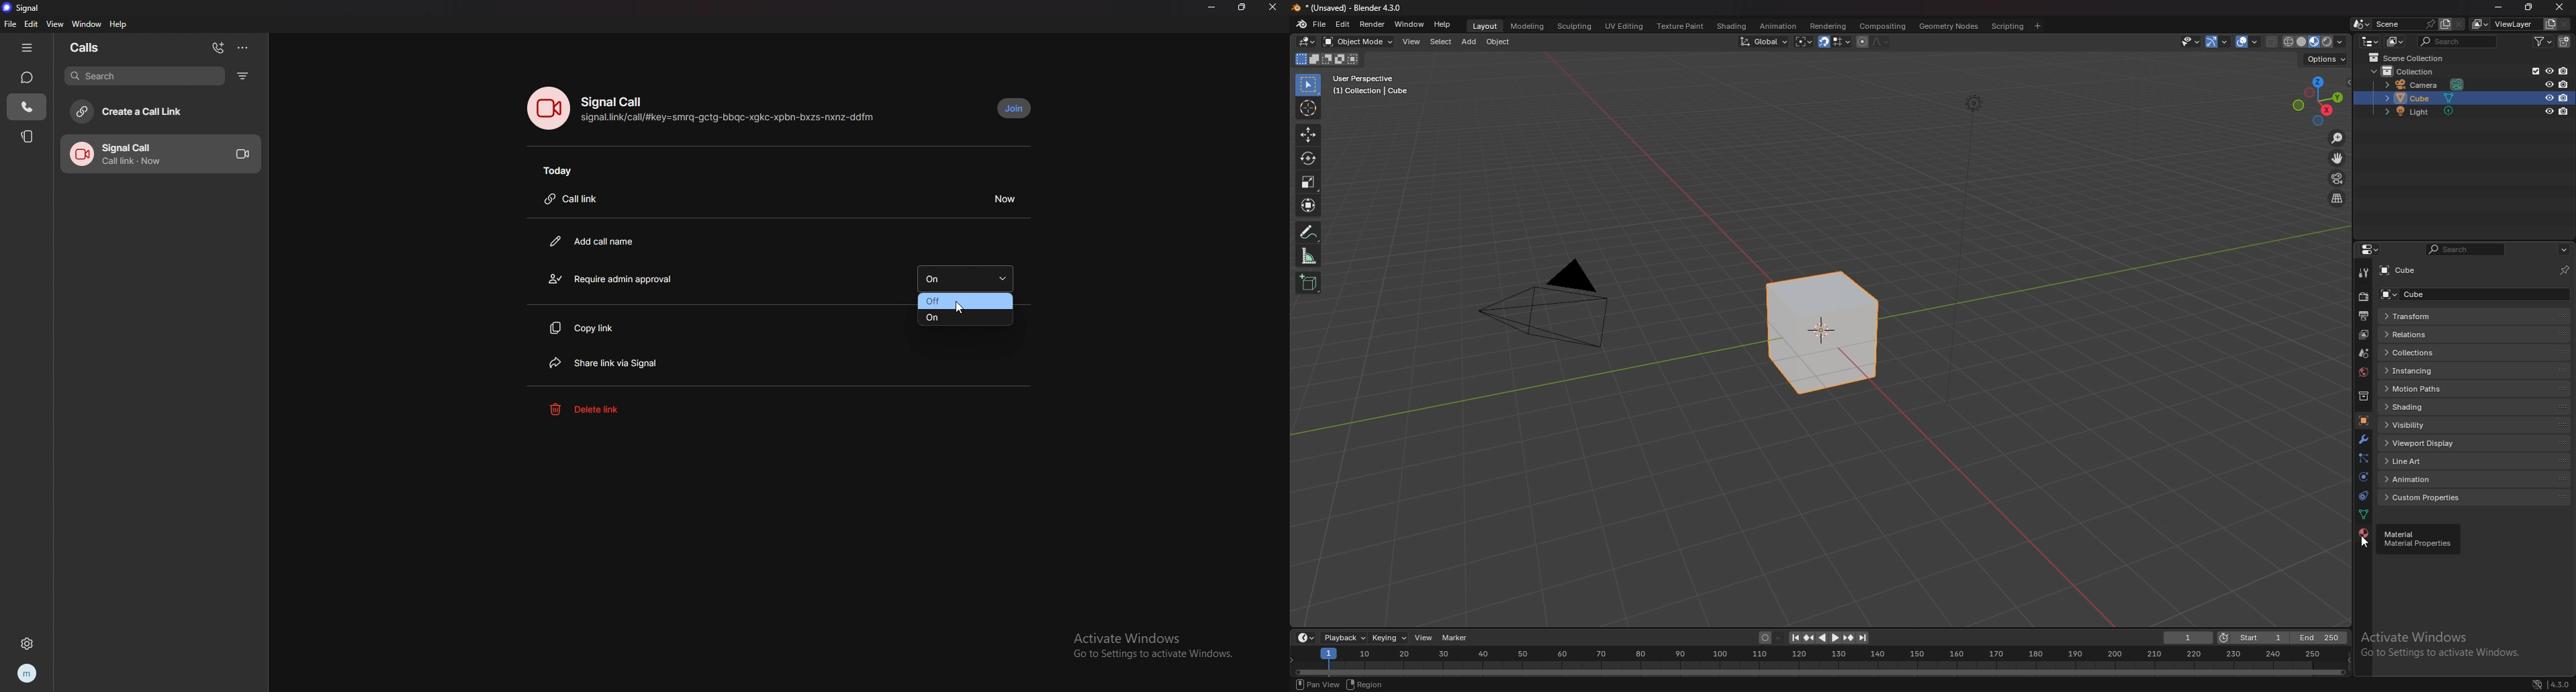 The height and width of the screenshot is (700, 2576). What do you see at coordinates (26, 644) in the screenshot?
I see `settings` at bounding box center [26, 644].